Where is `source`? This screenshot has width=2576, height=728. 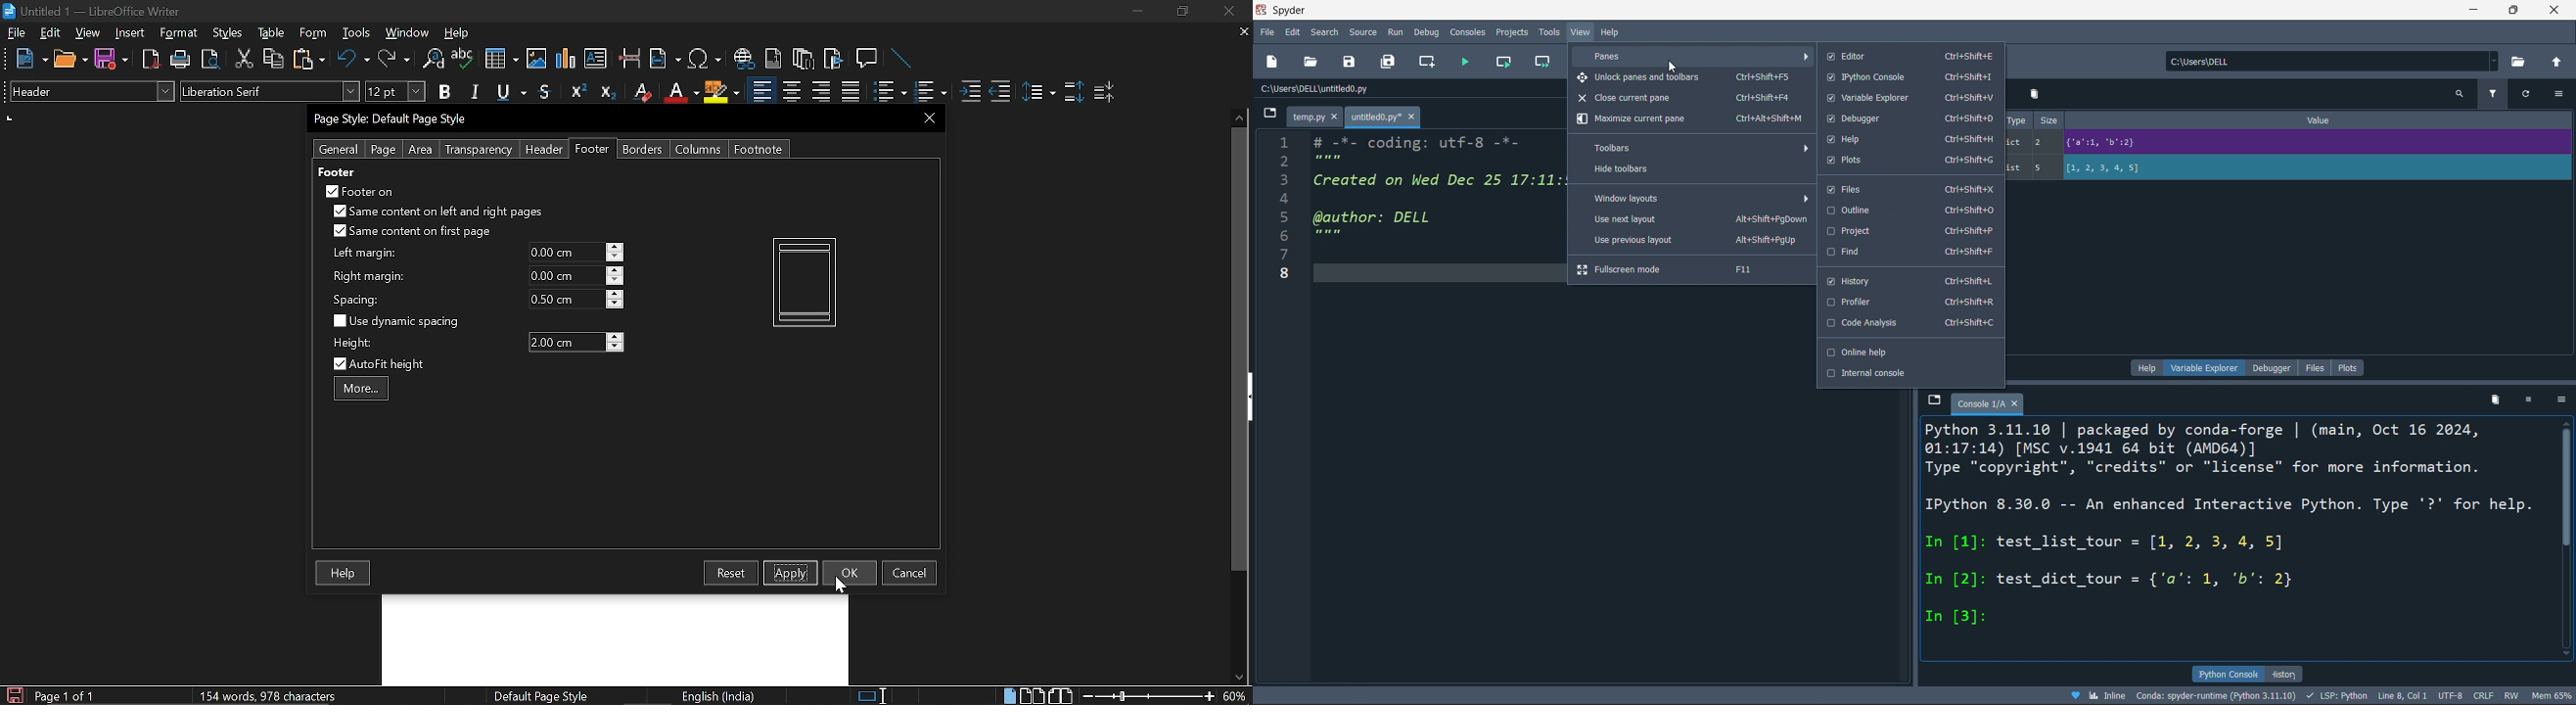 source is located at coordinates (1362, 32).